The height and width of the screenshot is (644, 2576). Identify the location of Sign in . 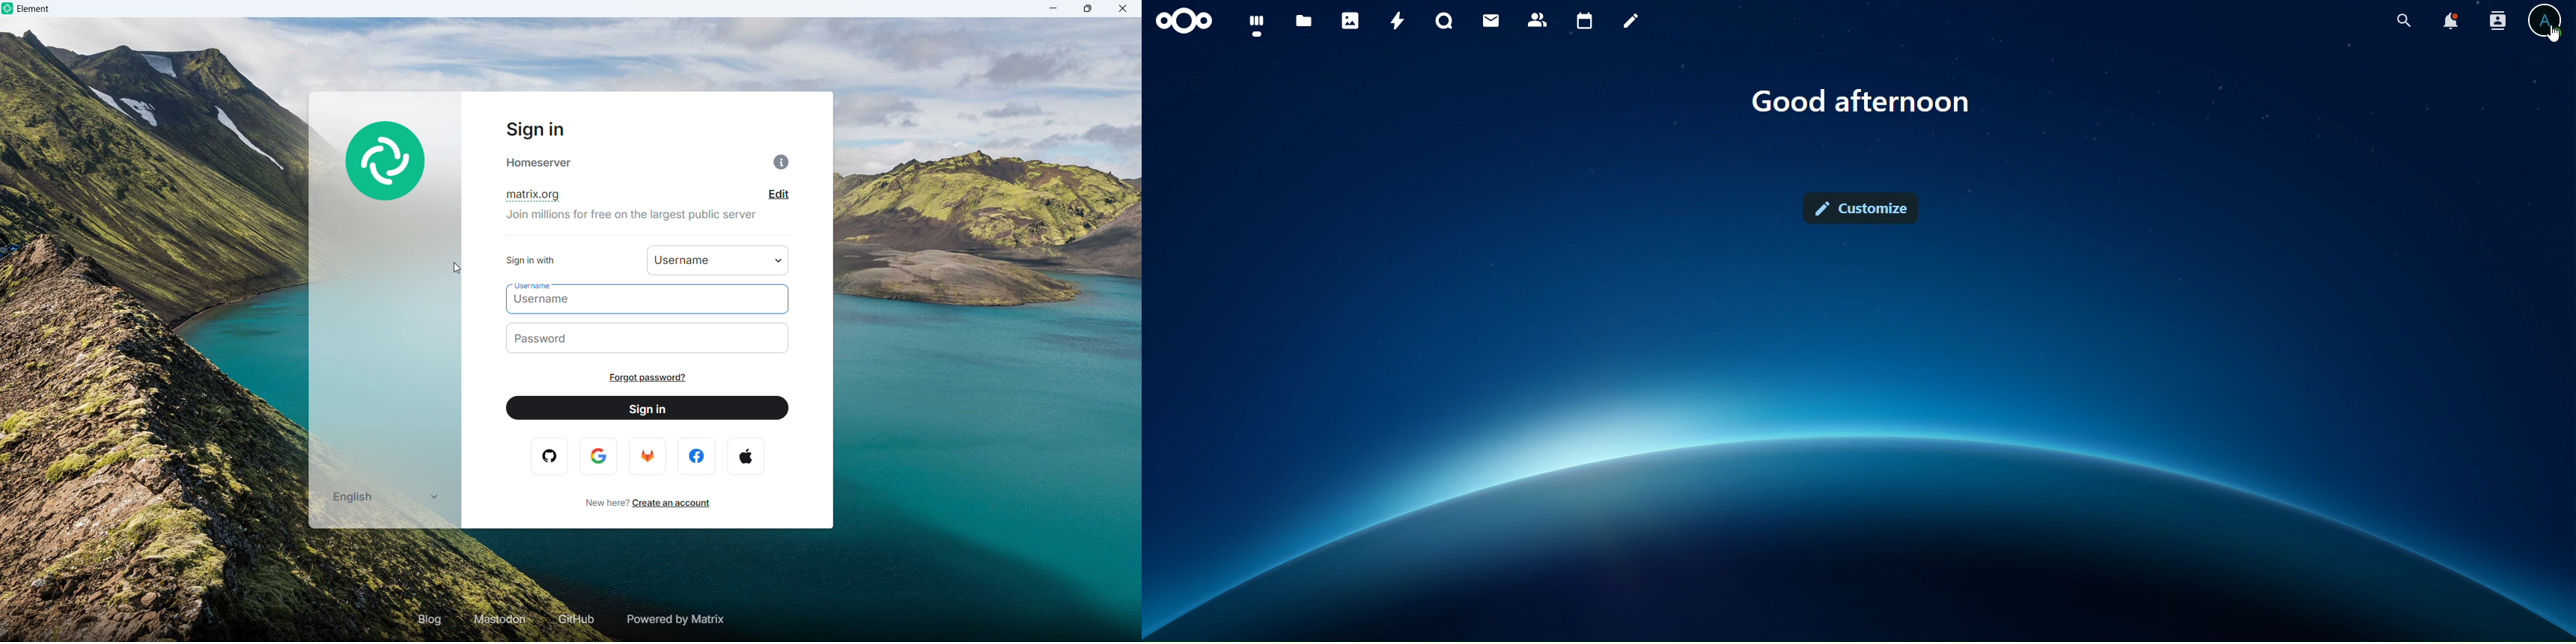
(648, 408).